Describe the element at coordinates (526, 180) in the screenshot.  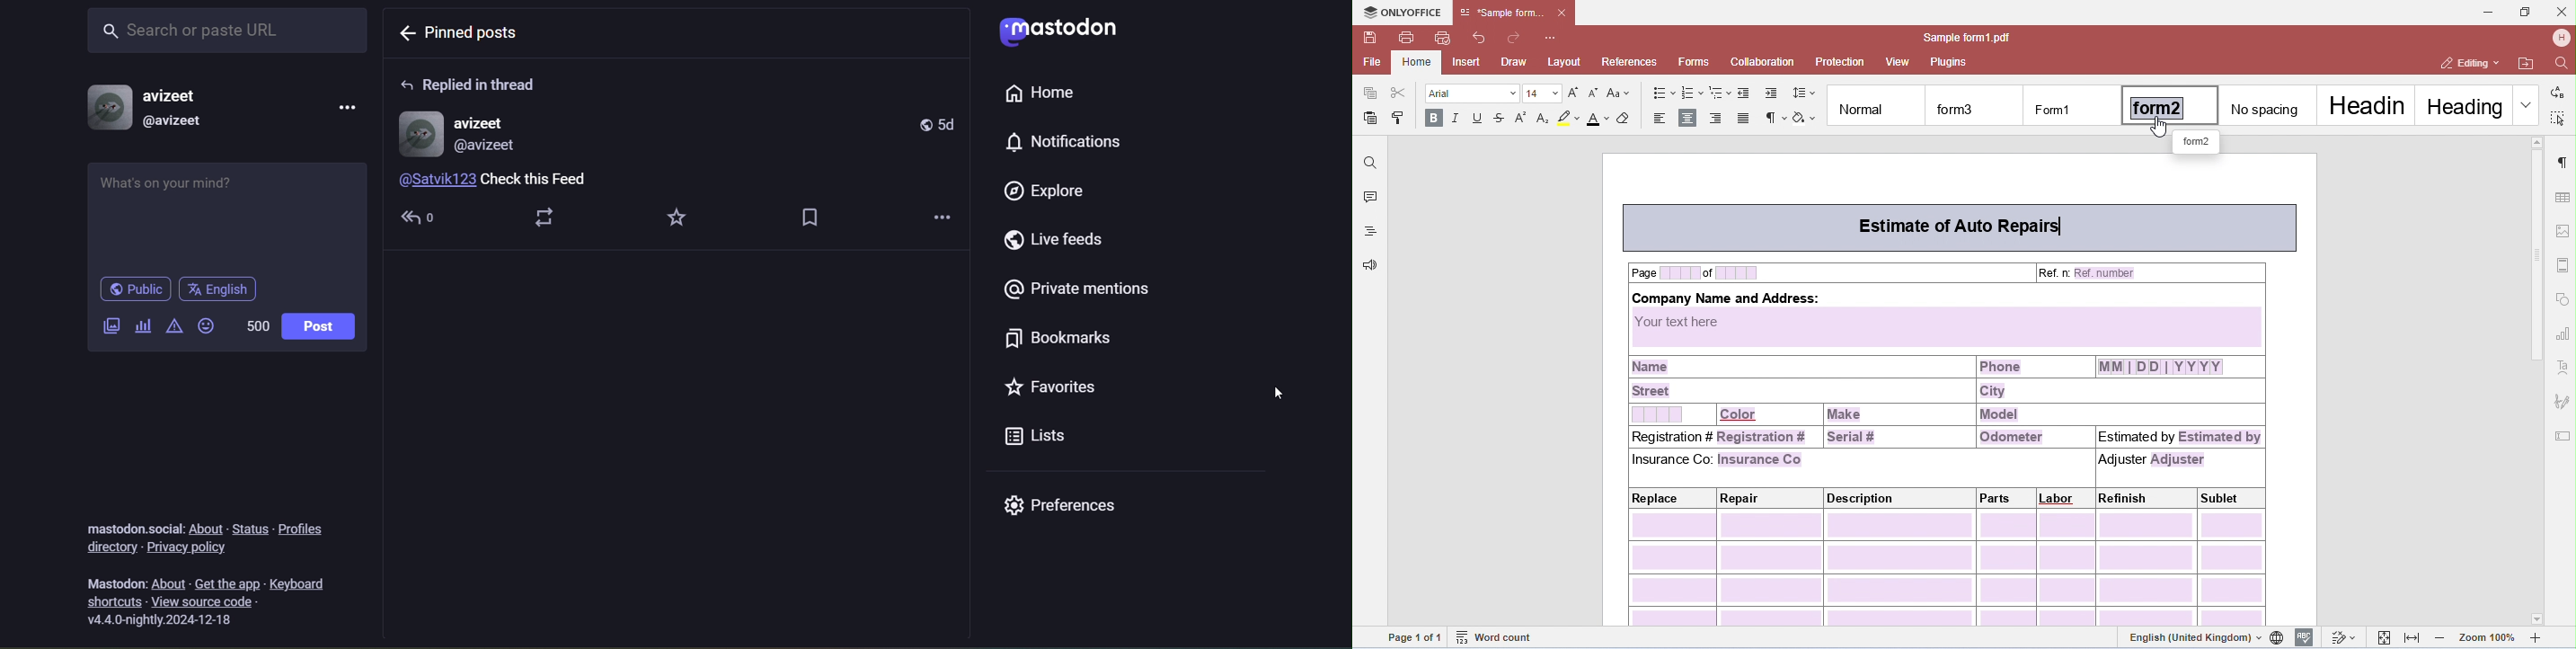
I see `Pinned Post` at that location.